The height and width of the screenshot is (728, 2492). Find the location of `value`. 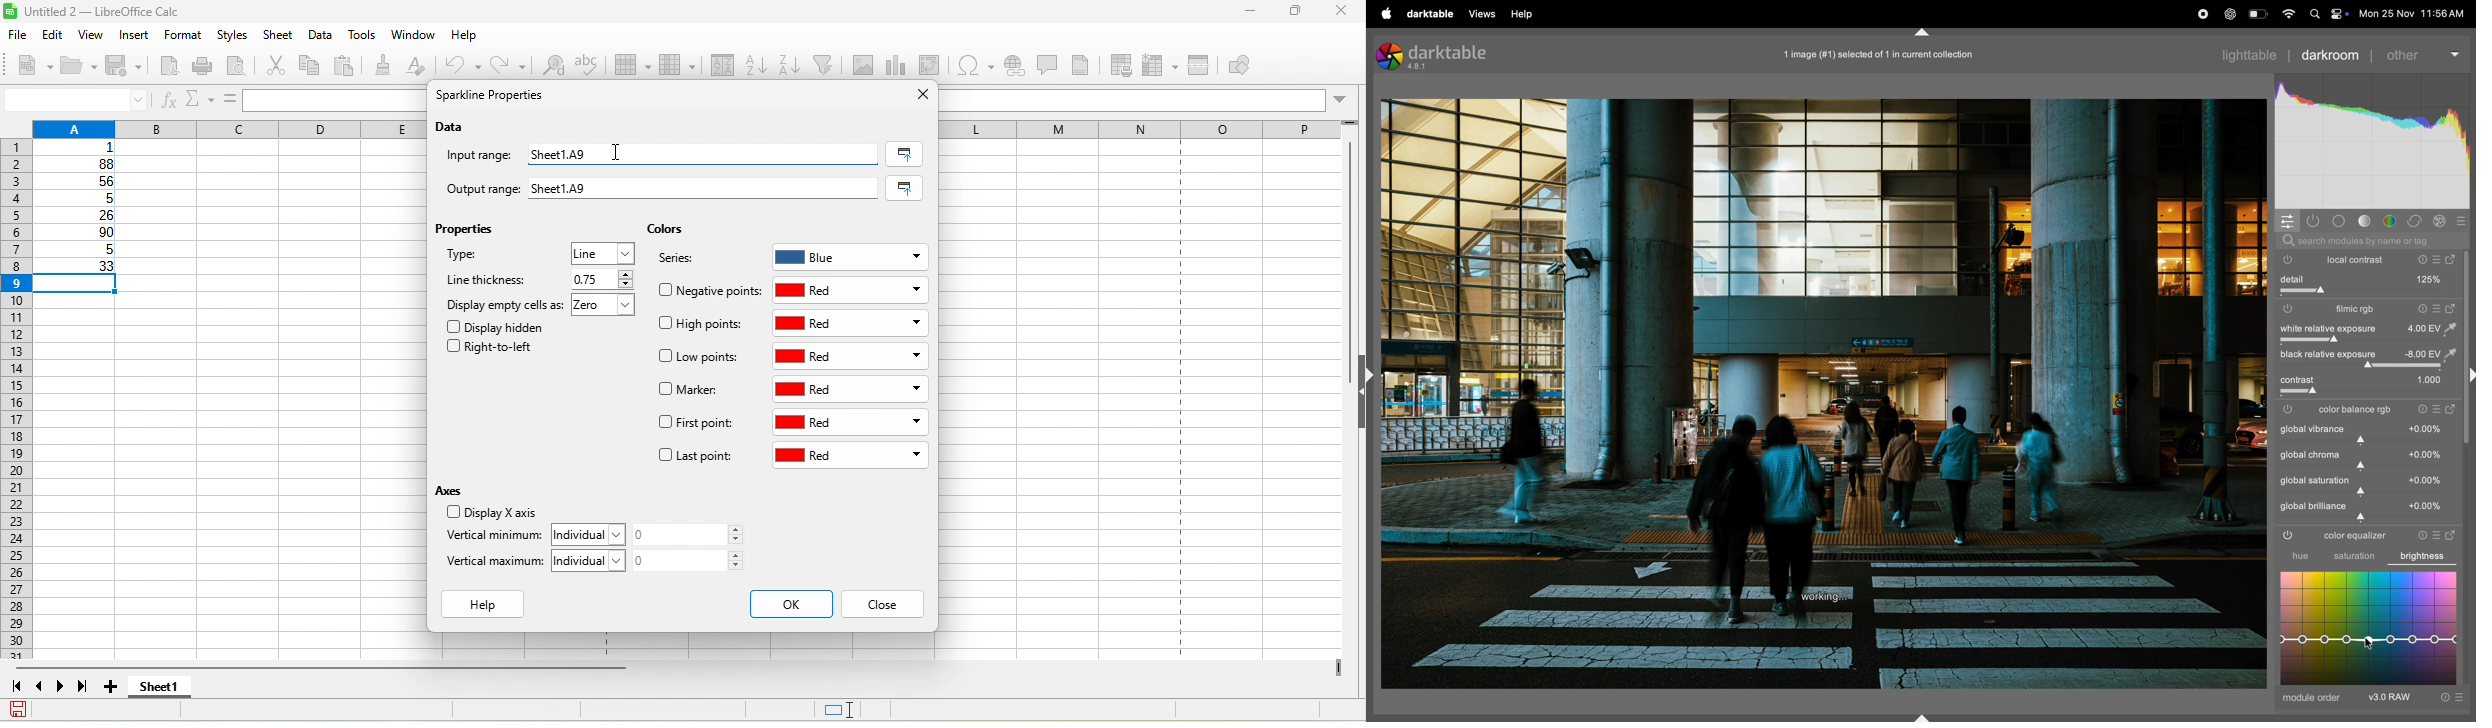

value is located at coordinates (2429, 380).